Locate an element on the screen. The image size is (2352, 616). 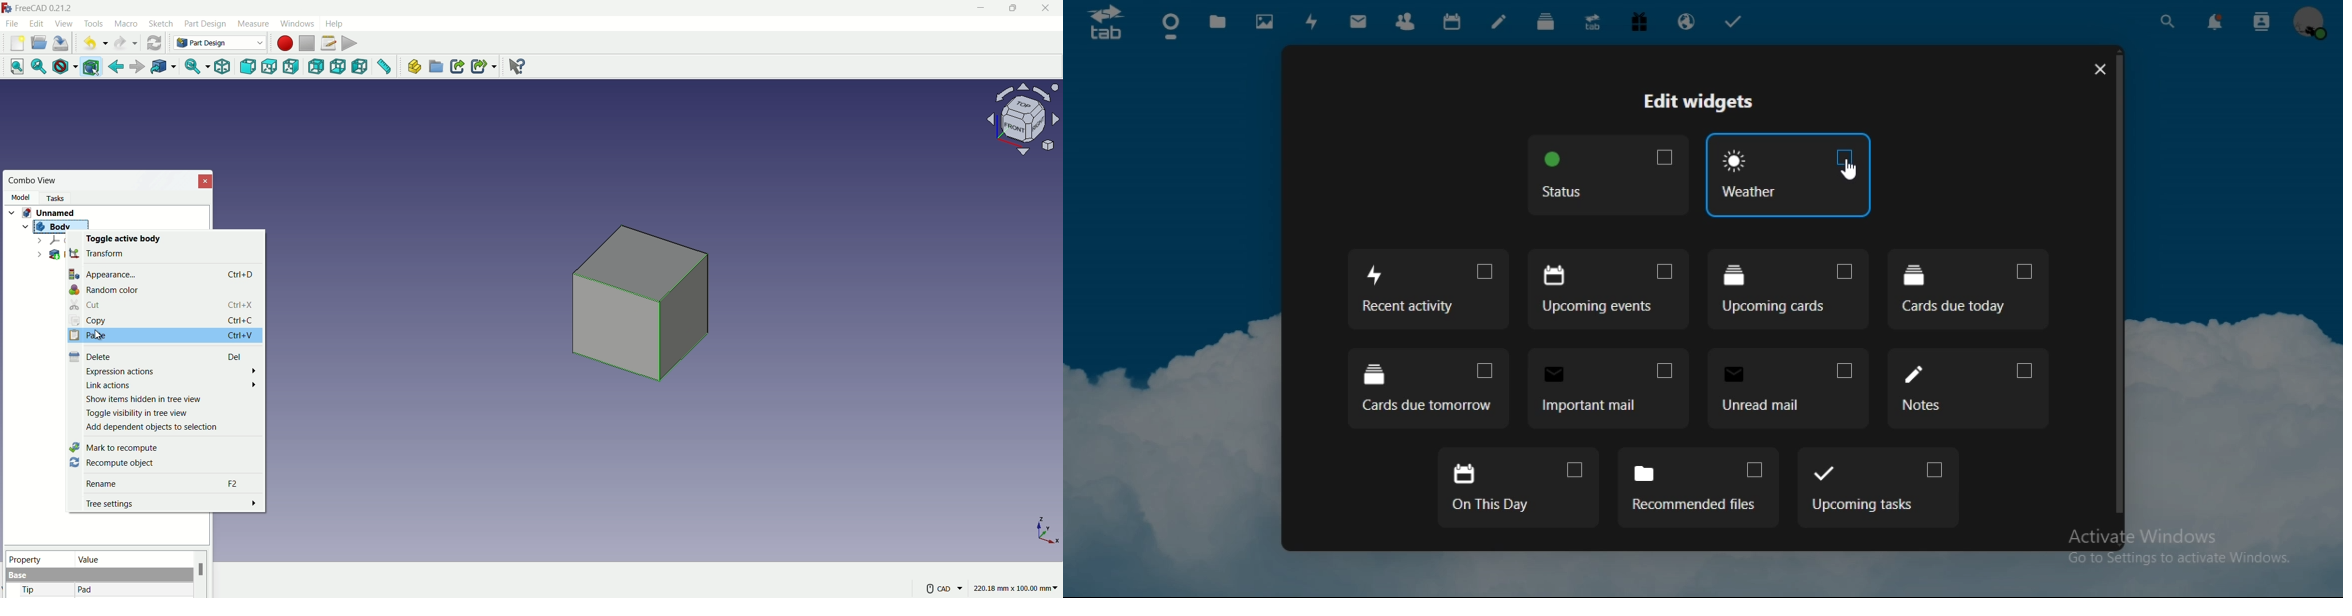
create part is located at coordinates (413, 67).